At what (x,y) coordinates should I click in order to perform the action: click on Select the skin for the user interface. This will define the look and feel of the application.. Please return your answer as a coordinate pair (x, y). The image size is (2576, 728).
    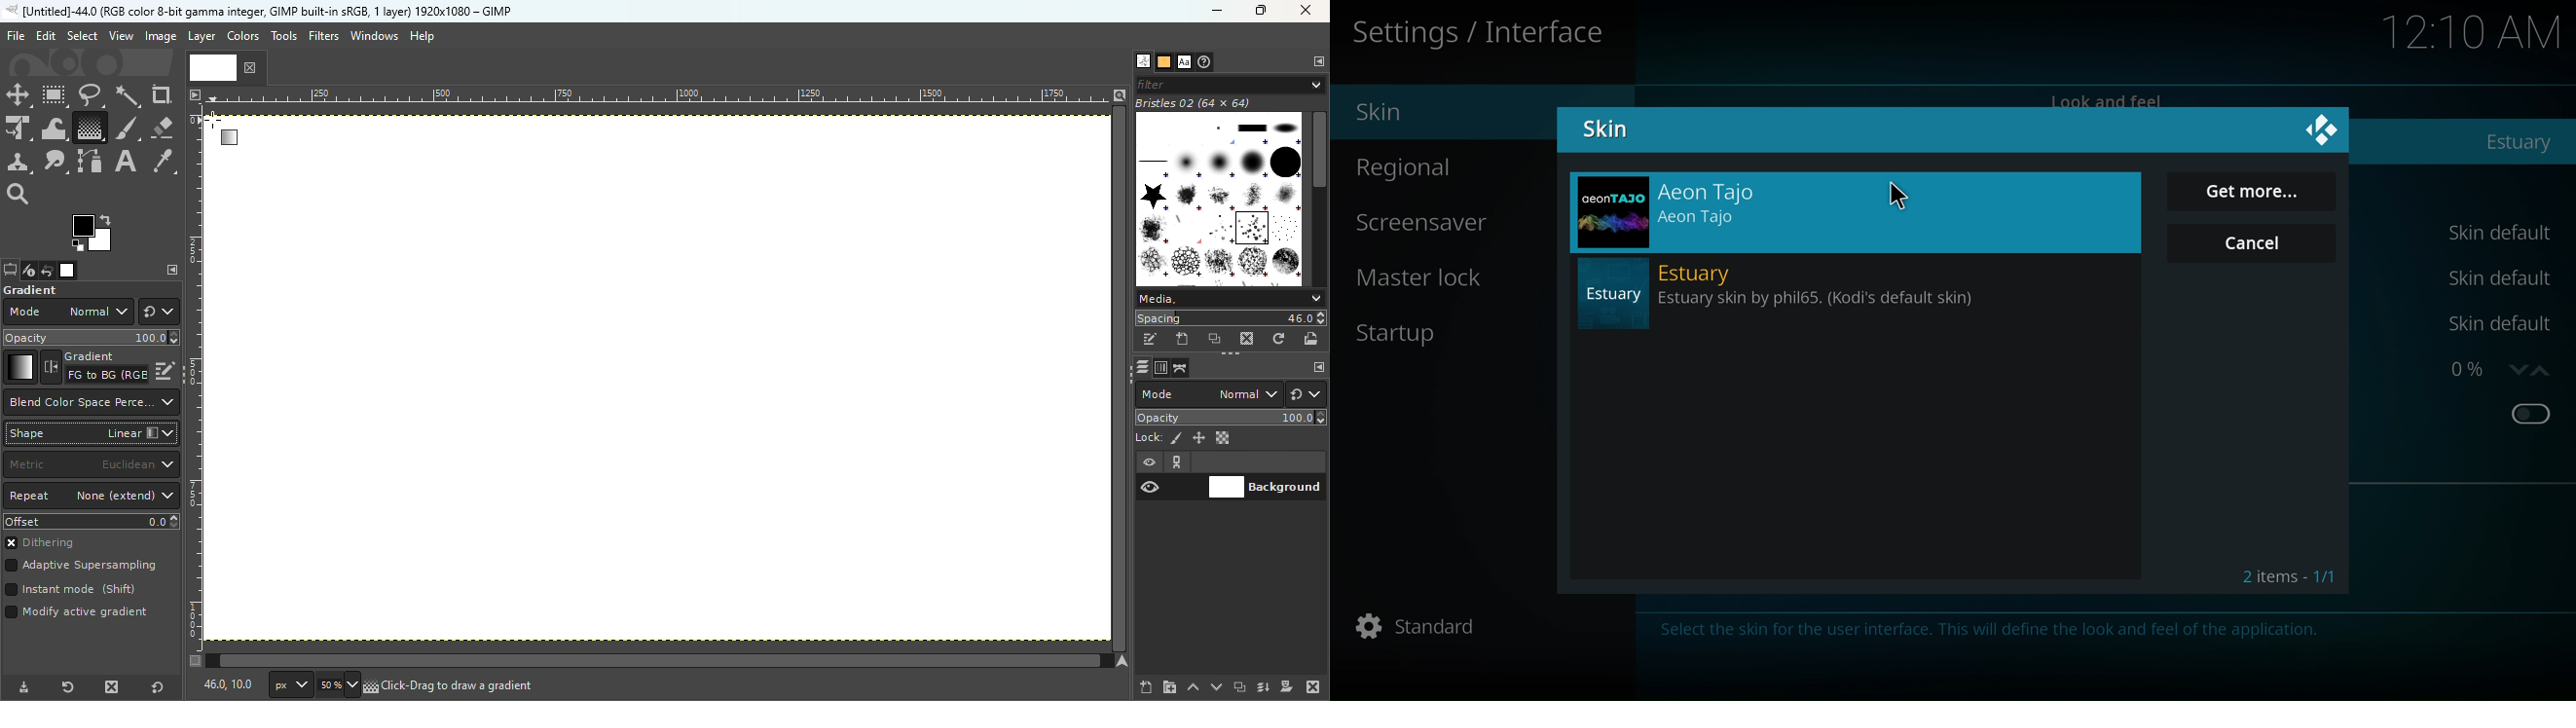
    Looking at the image, I should click on (1991, 630).